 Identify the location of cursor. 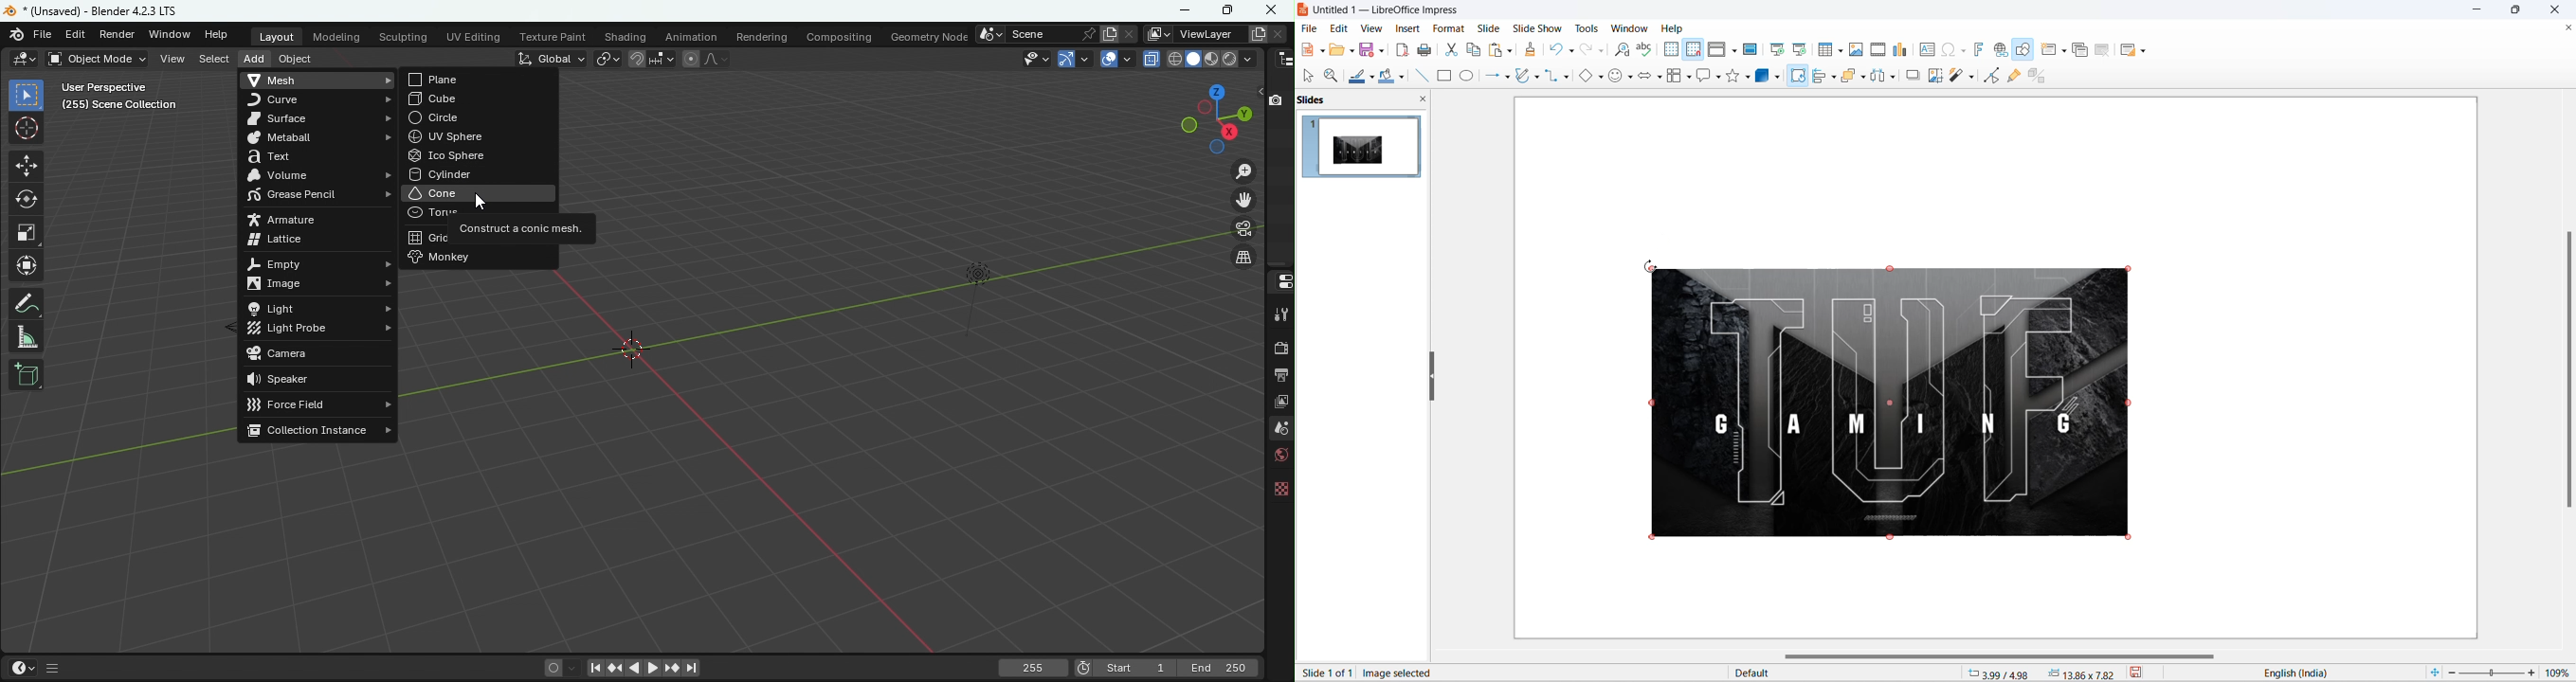
(1650, 266).